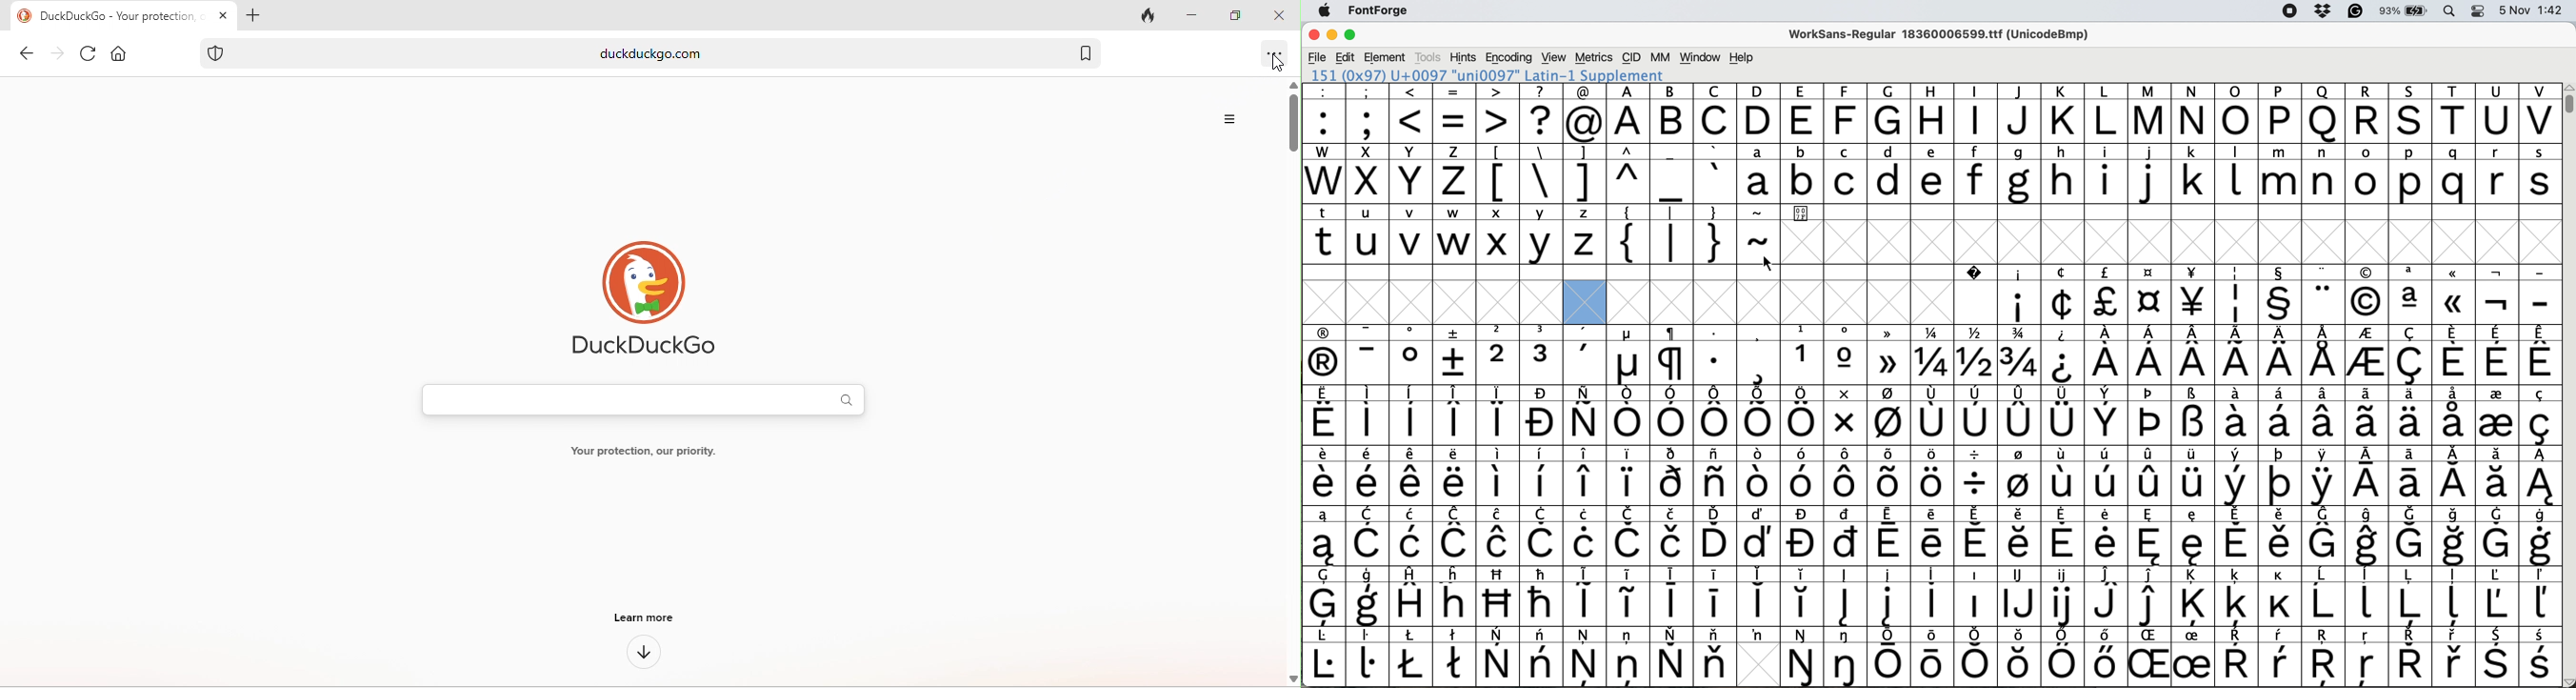 Image resolution: width=2576 pixels, height=700 pixels. What do you see at coordinates (1585, 475) in the screenshot?
I see `symbol` at bounding box center [1585, 475].